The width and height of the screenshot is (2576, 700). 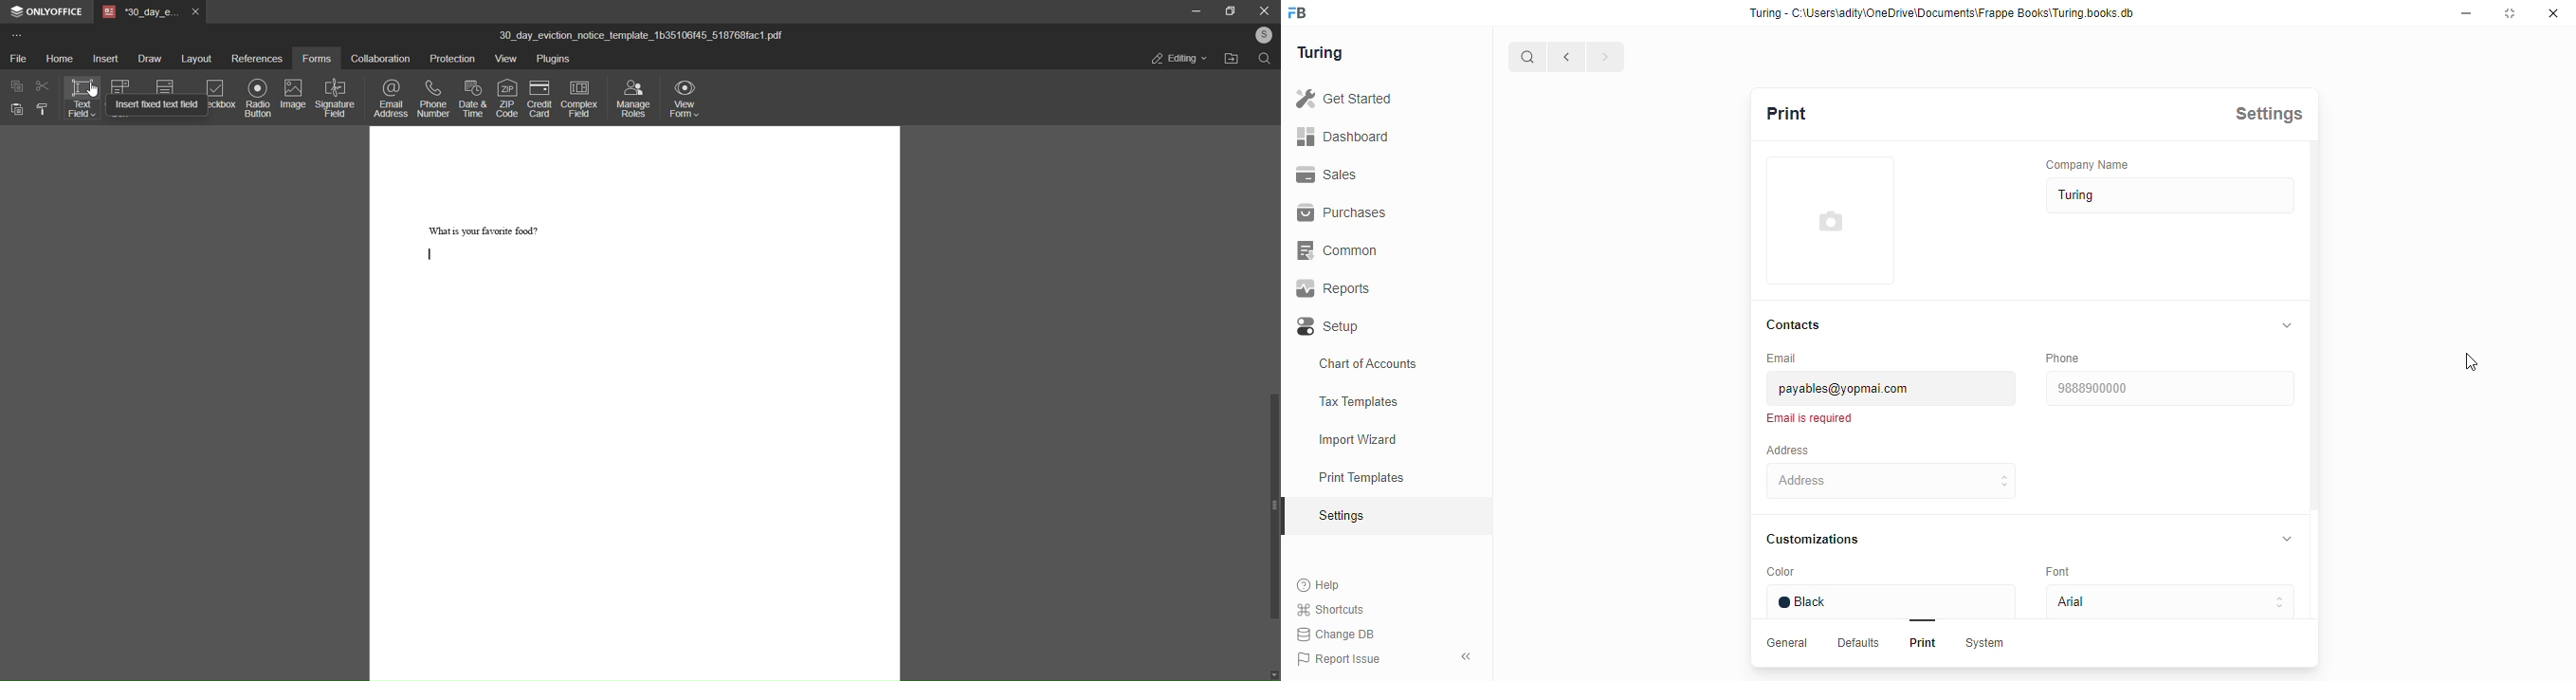 I want to click on Report Issue, so click(x=1347, y=656).